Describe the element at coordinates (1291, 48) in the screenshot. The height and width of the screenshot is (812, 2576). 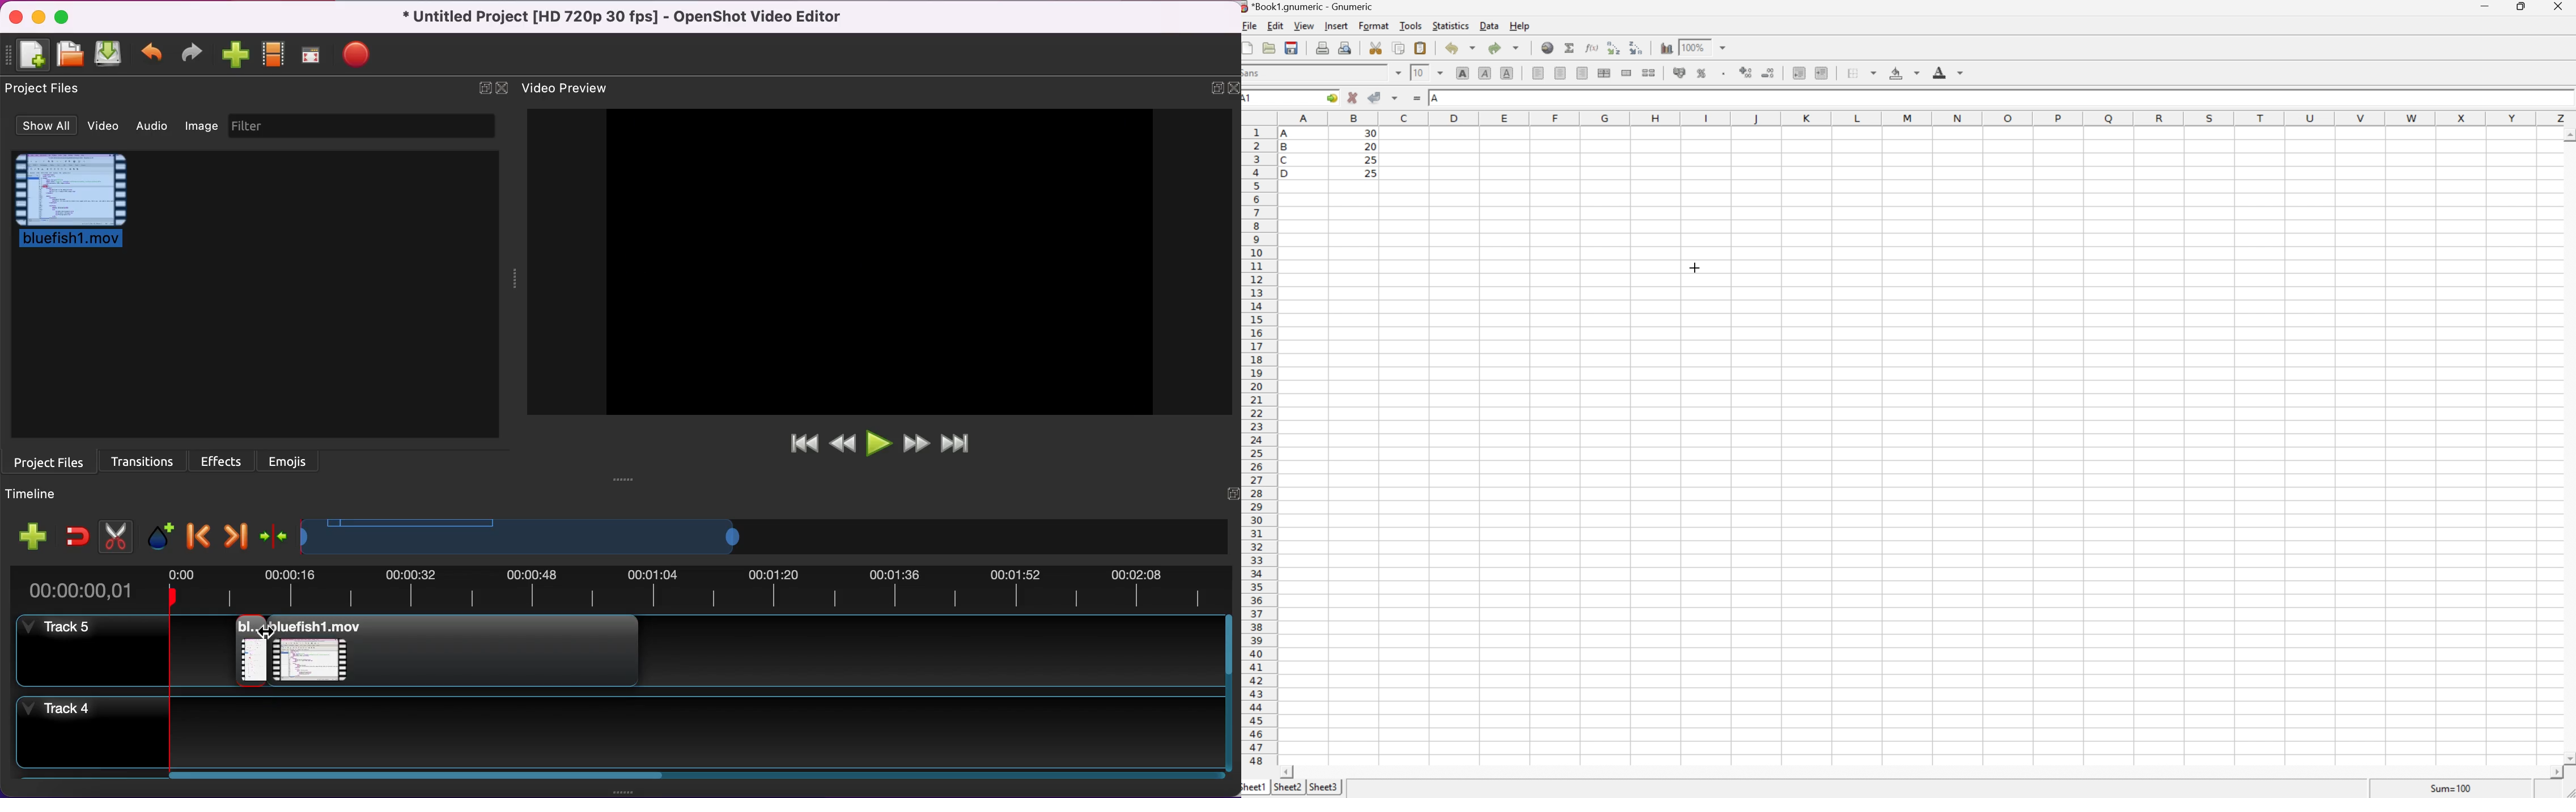
I see `Save the current workbook` at that location.